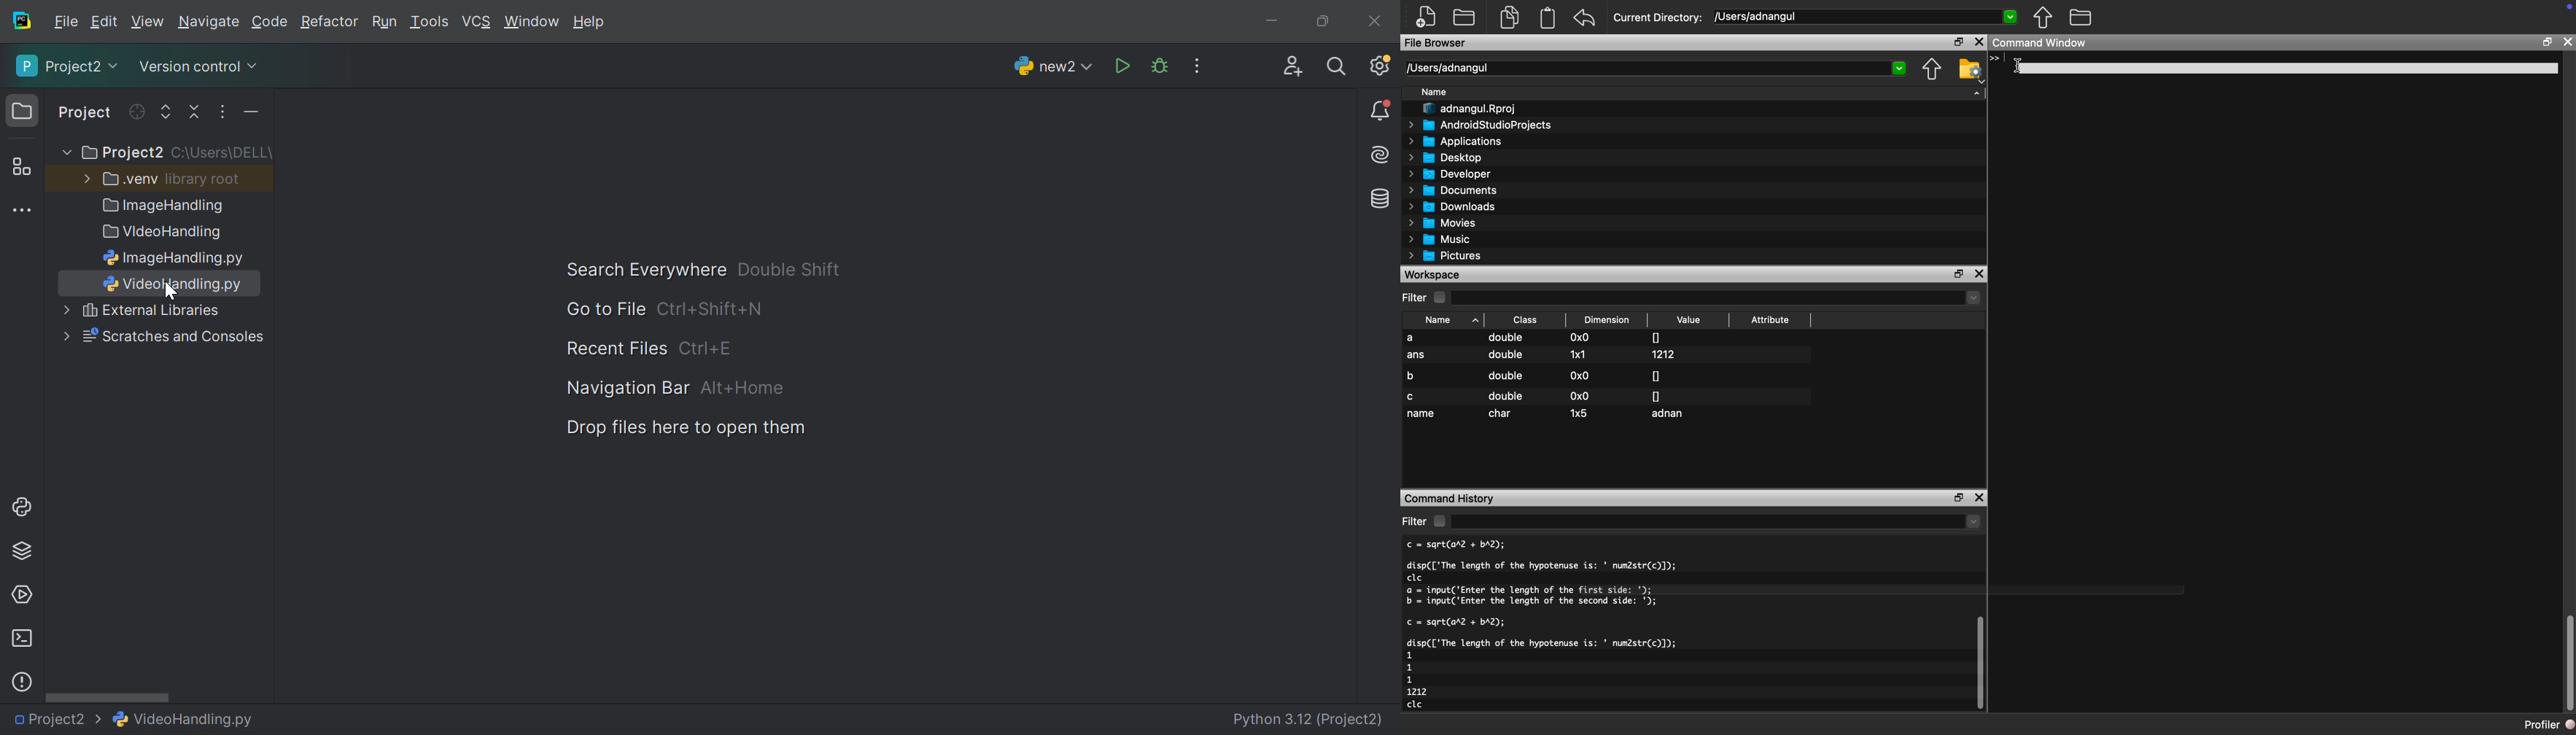  I want to click on More, so click(63, 153).